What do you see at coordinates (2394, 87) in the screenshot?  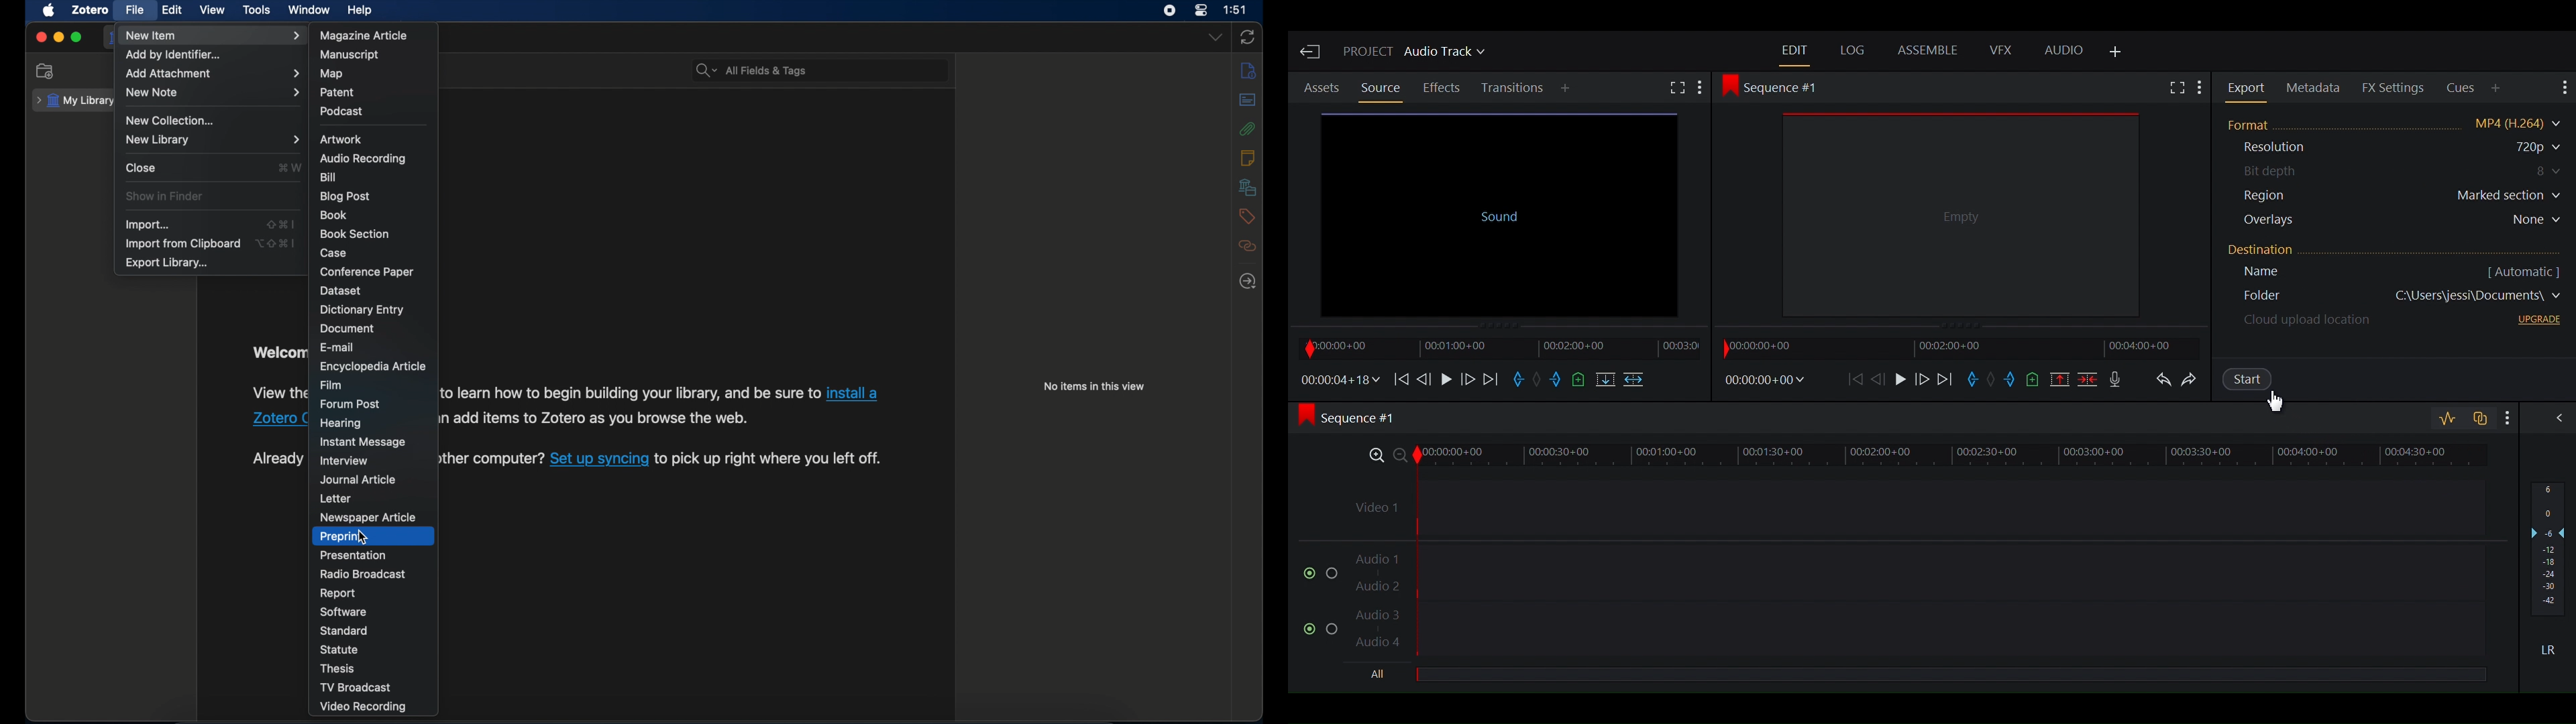 I see `FX Settings` at bounding box center [2394, 87].